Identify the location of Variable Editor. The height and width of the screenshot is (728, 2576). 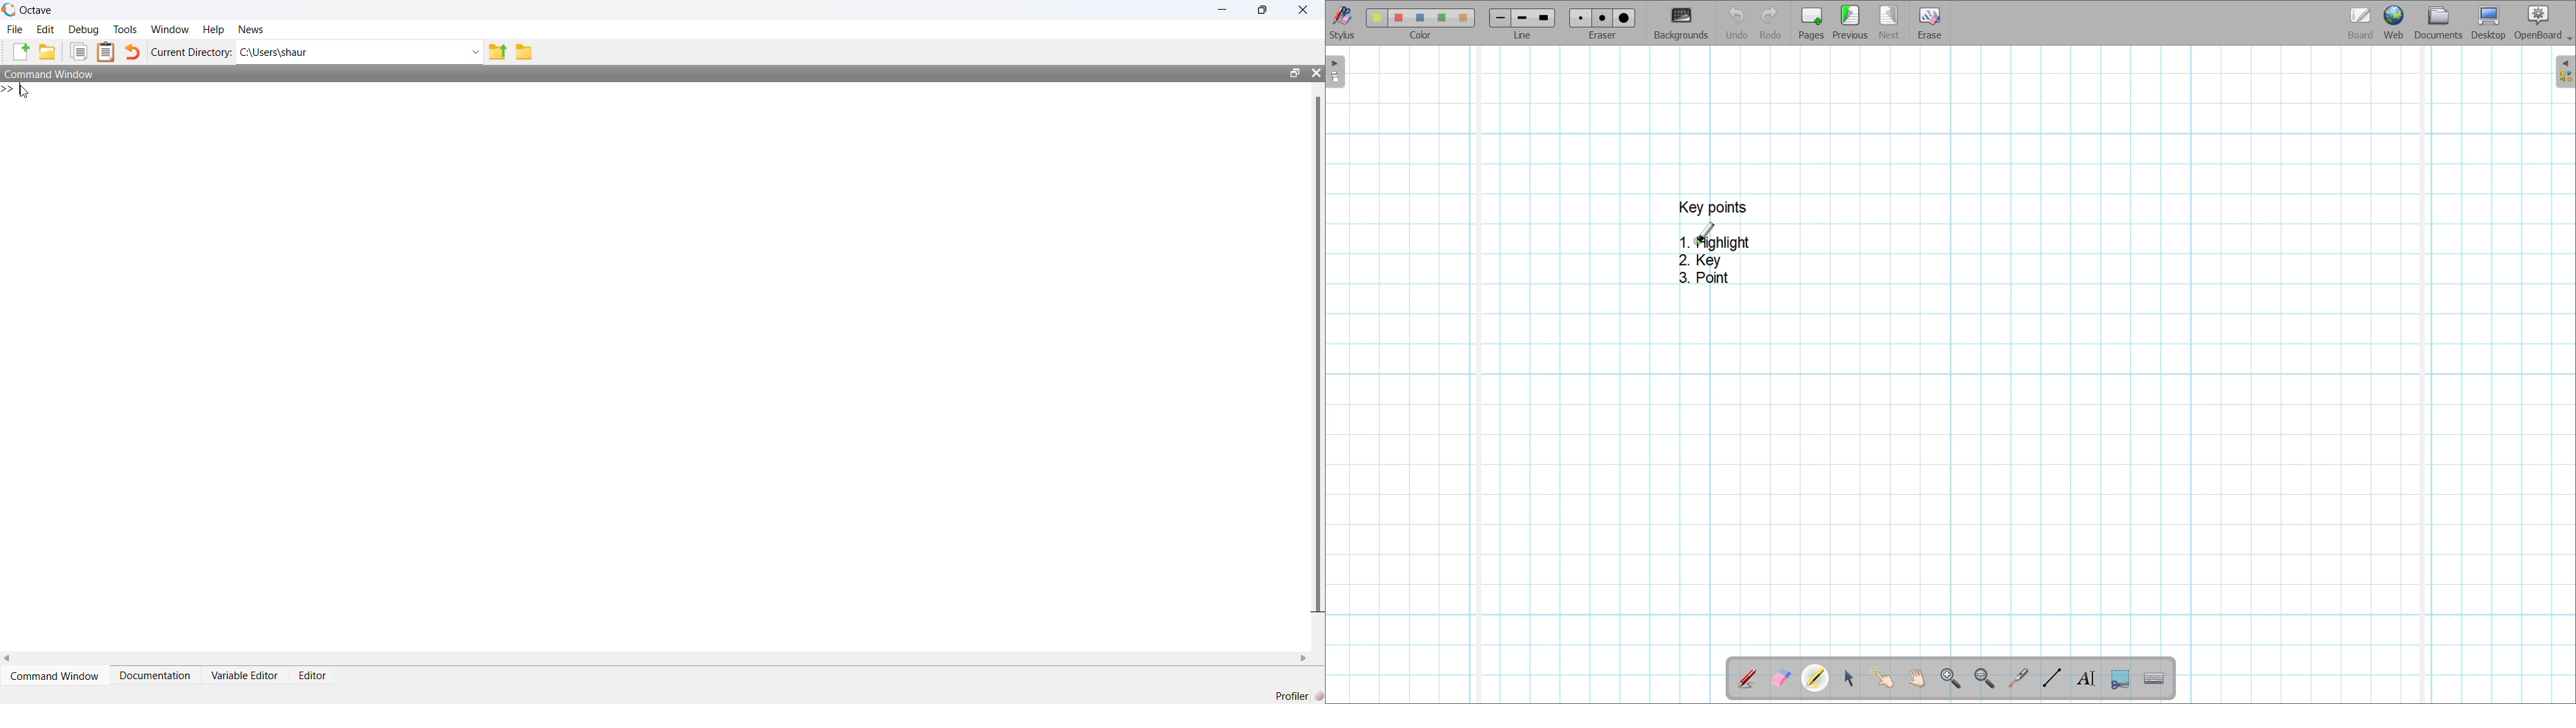
(246, 676).